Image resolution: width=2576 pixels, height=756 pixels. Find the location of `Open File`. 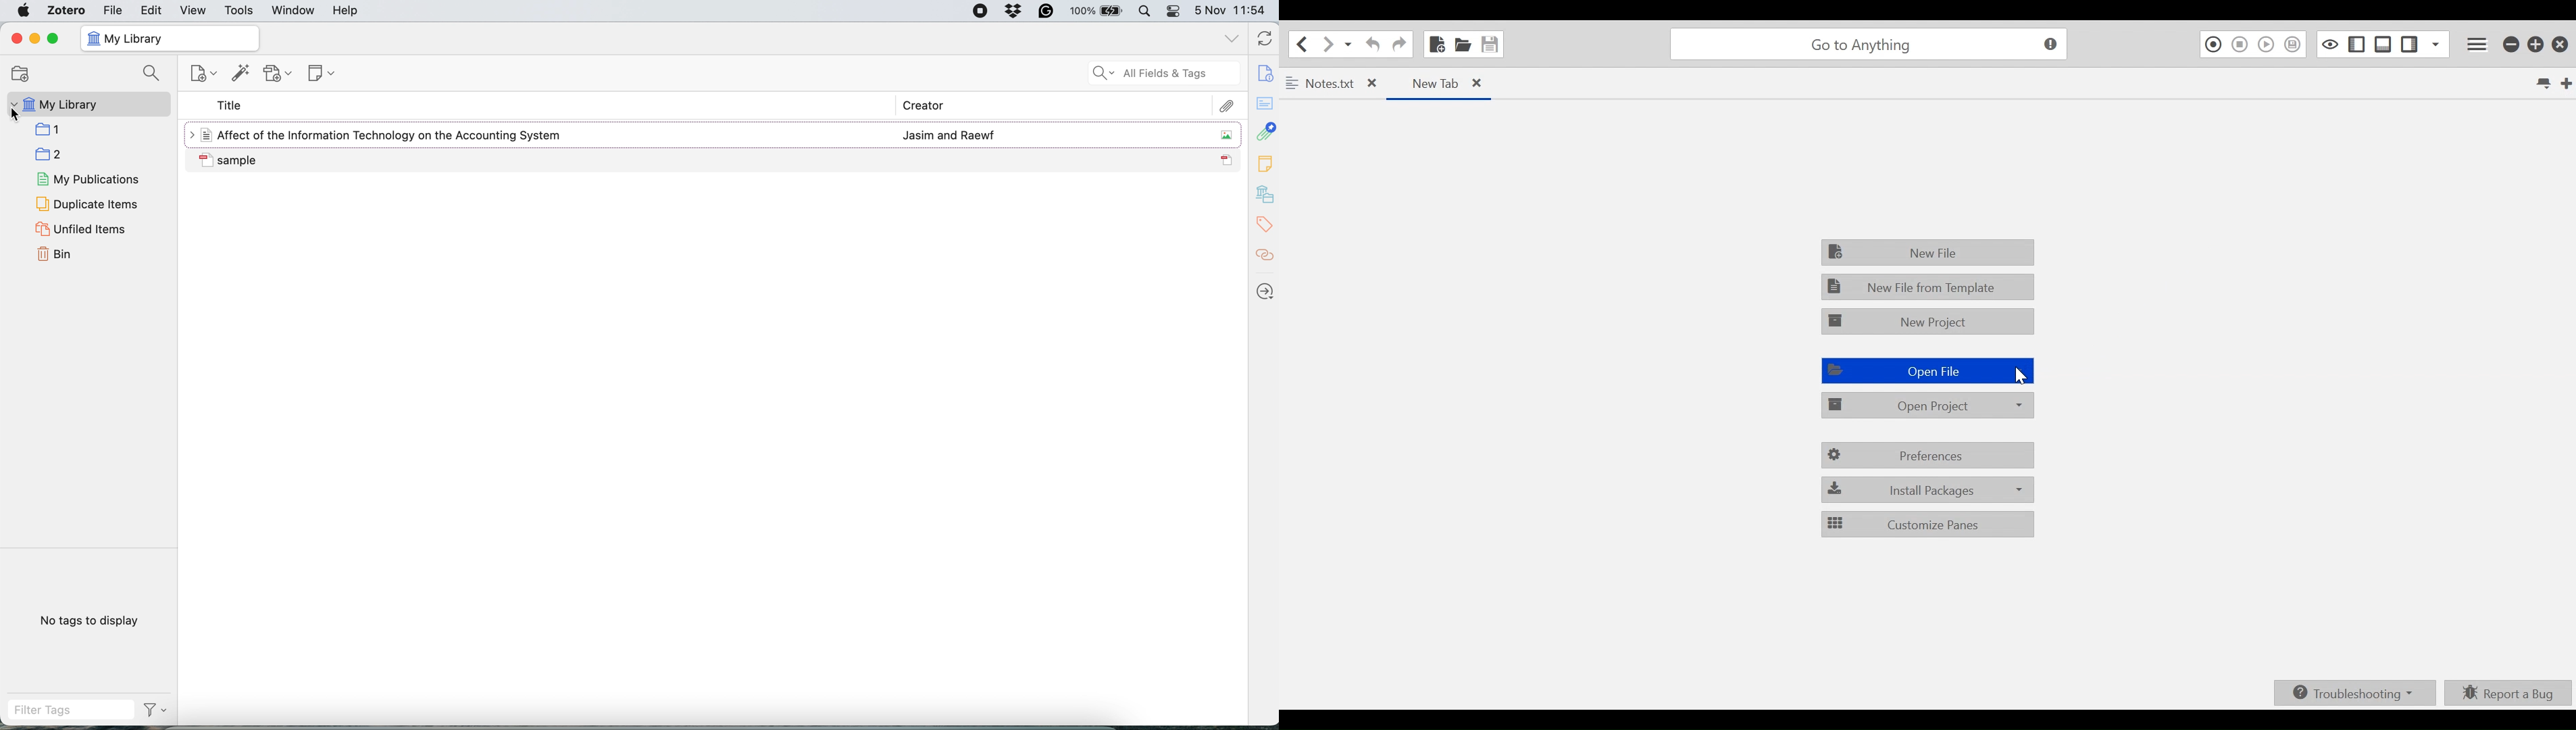

Open File is located at coordinates (1462, 44).